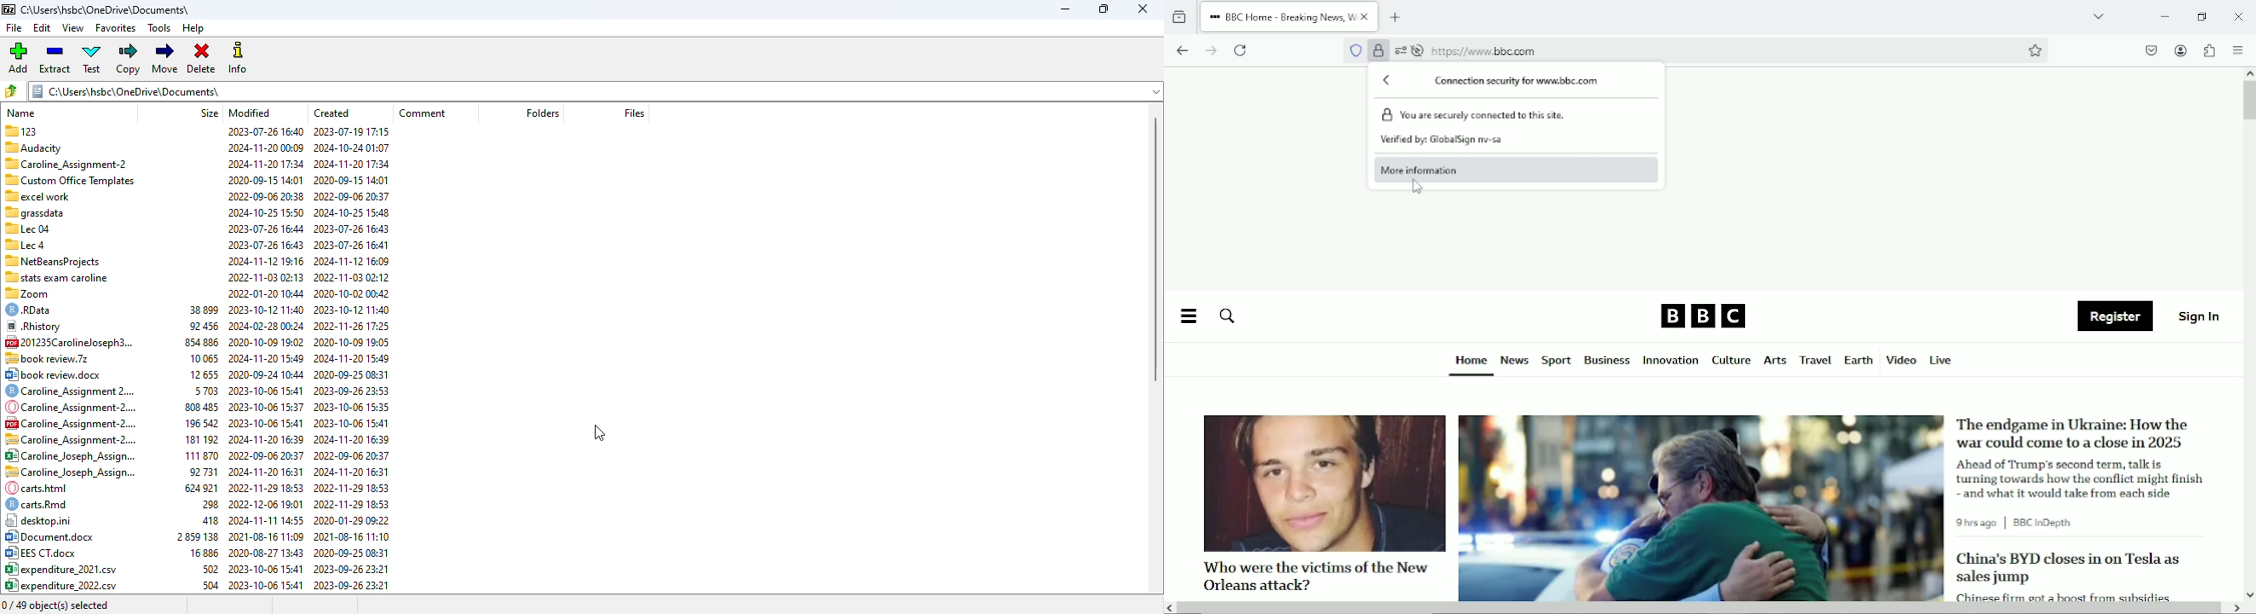 The width and height of the screenshot is (2268, 616). I want to click on China's BYD closes in on Tesla as sales jump, so click(2068, 568).